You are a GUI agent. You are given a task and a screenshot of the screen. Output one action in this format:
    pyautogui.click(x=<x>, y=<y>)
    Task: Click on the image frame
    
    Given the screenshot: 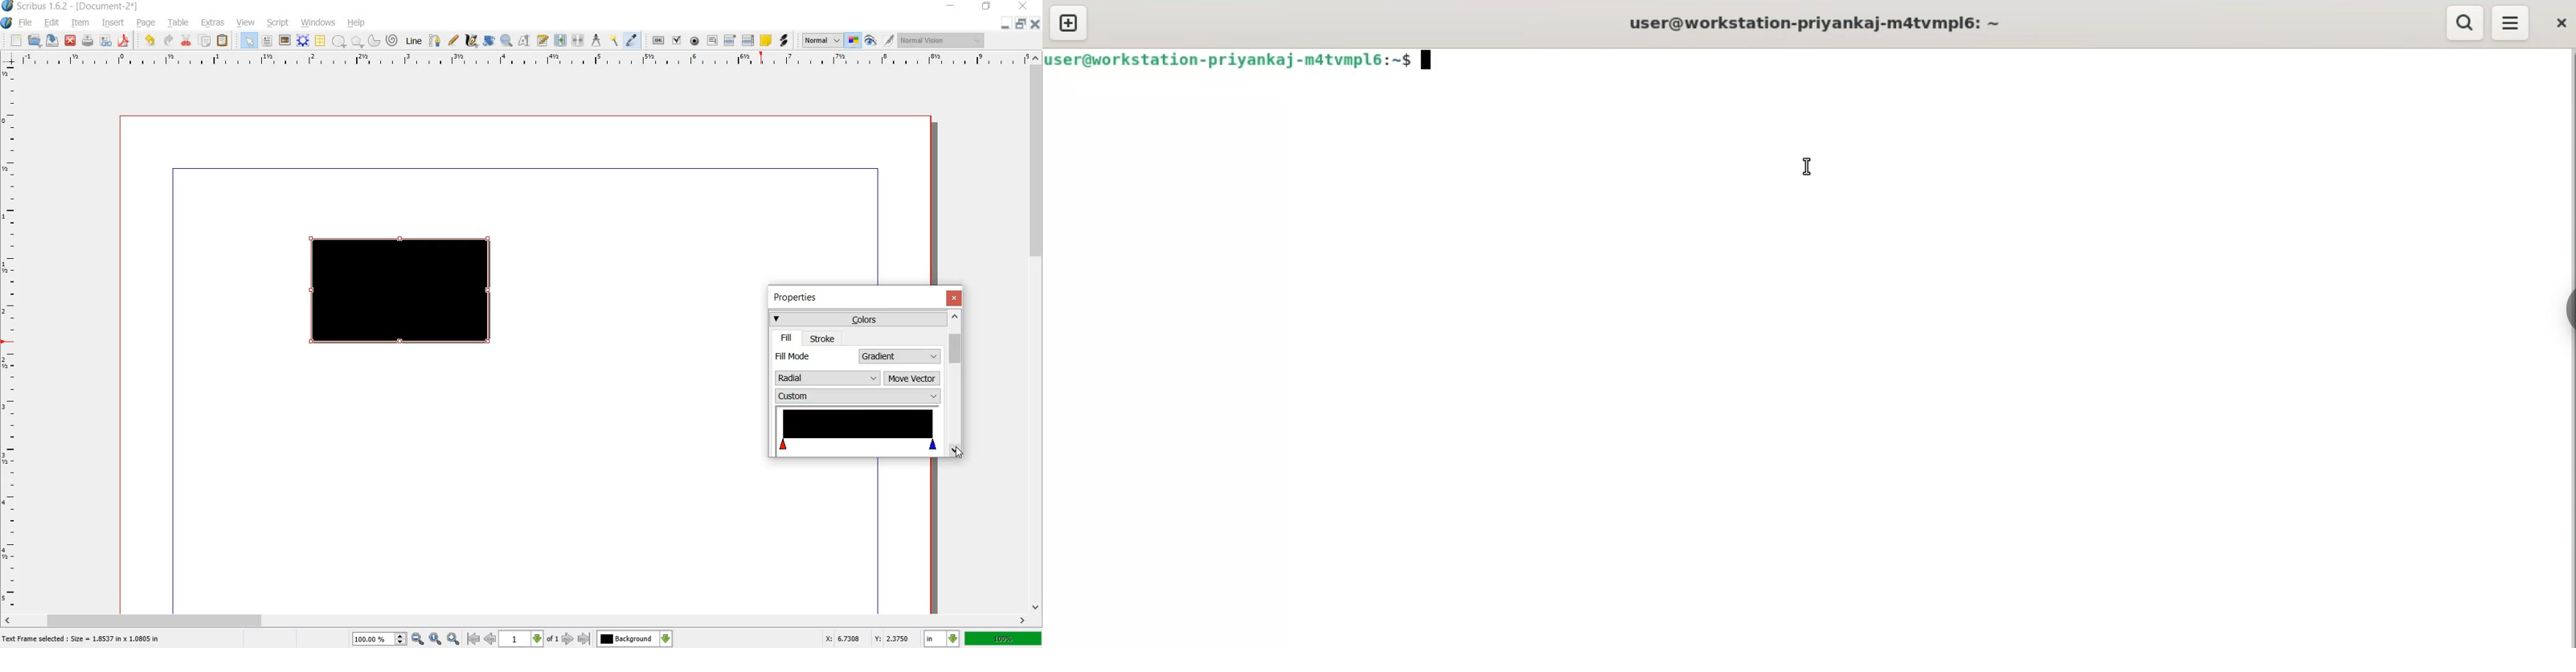 What is the action you would take?
    pyautogui.click(x=284, y=40)
    